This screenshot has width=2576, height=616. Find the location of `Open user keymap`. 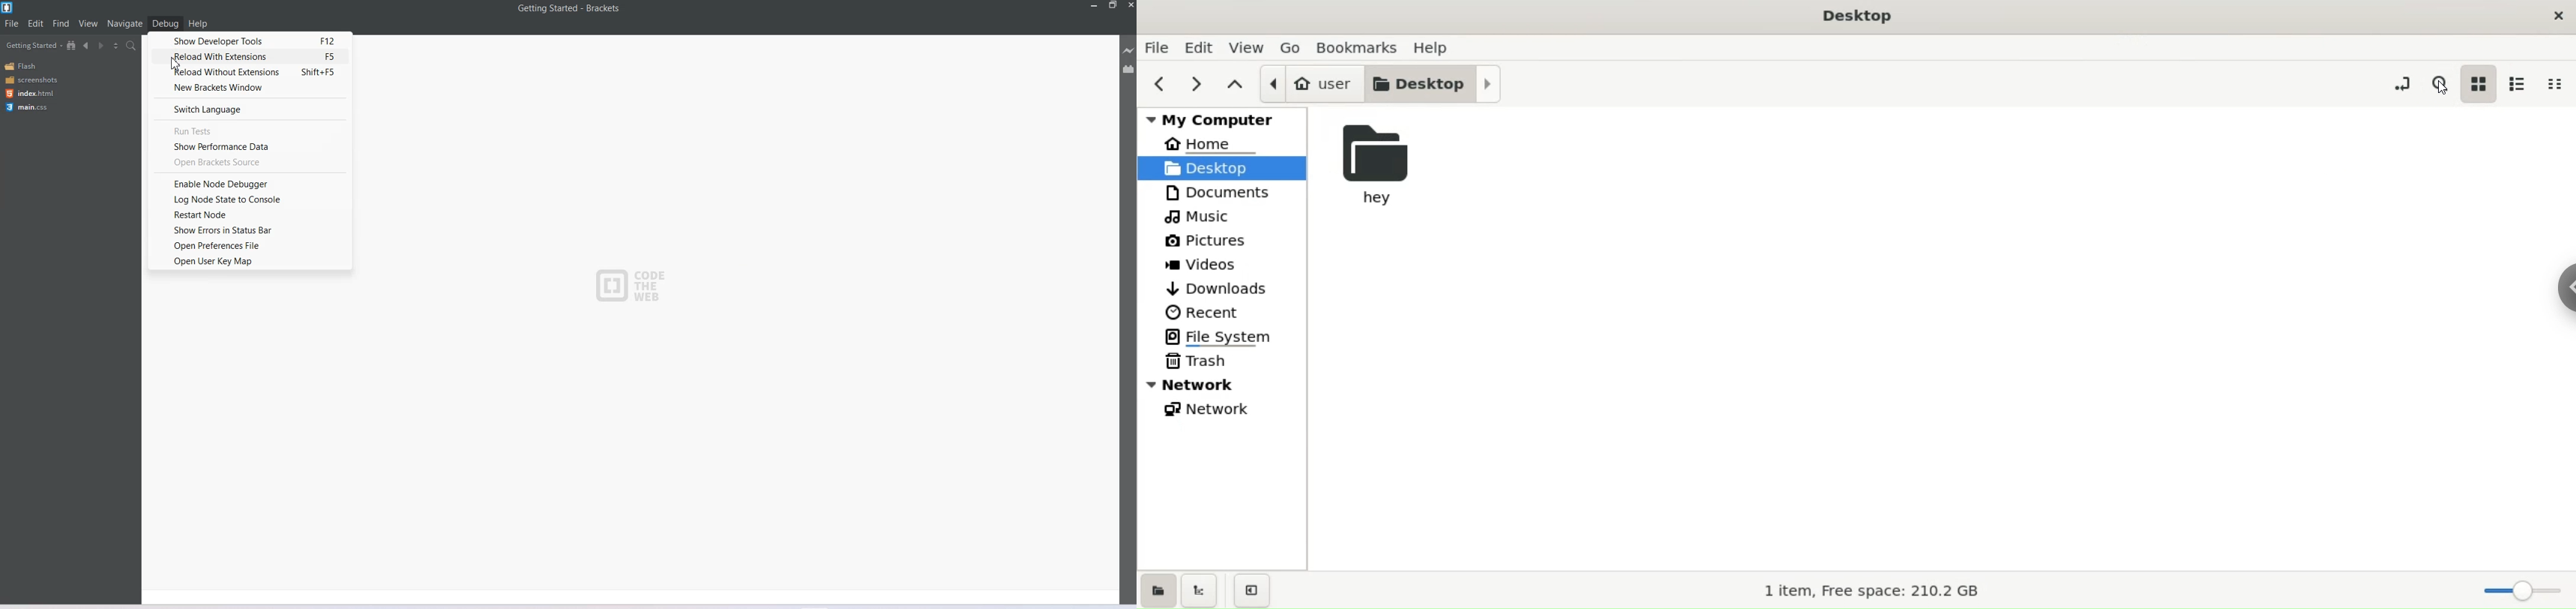

Open user keymap is located at coordinates (246, 261).